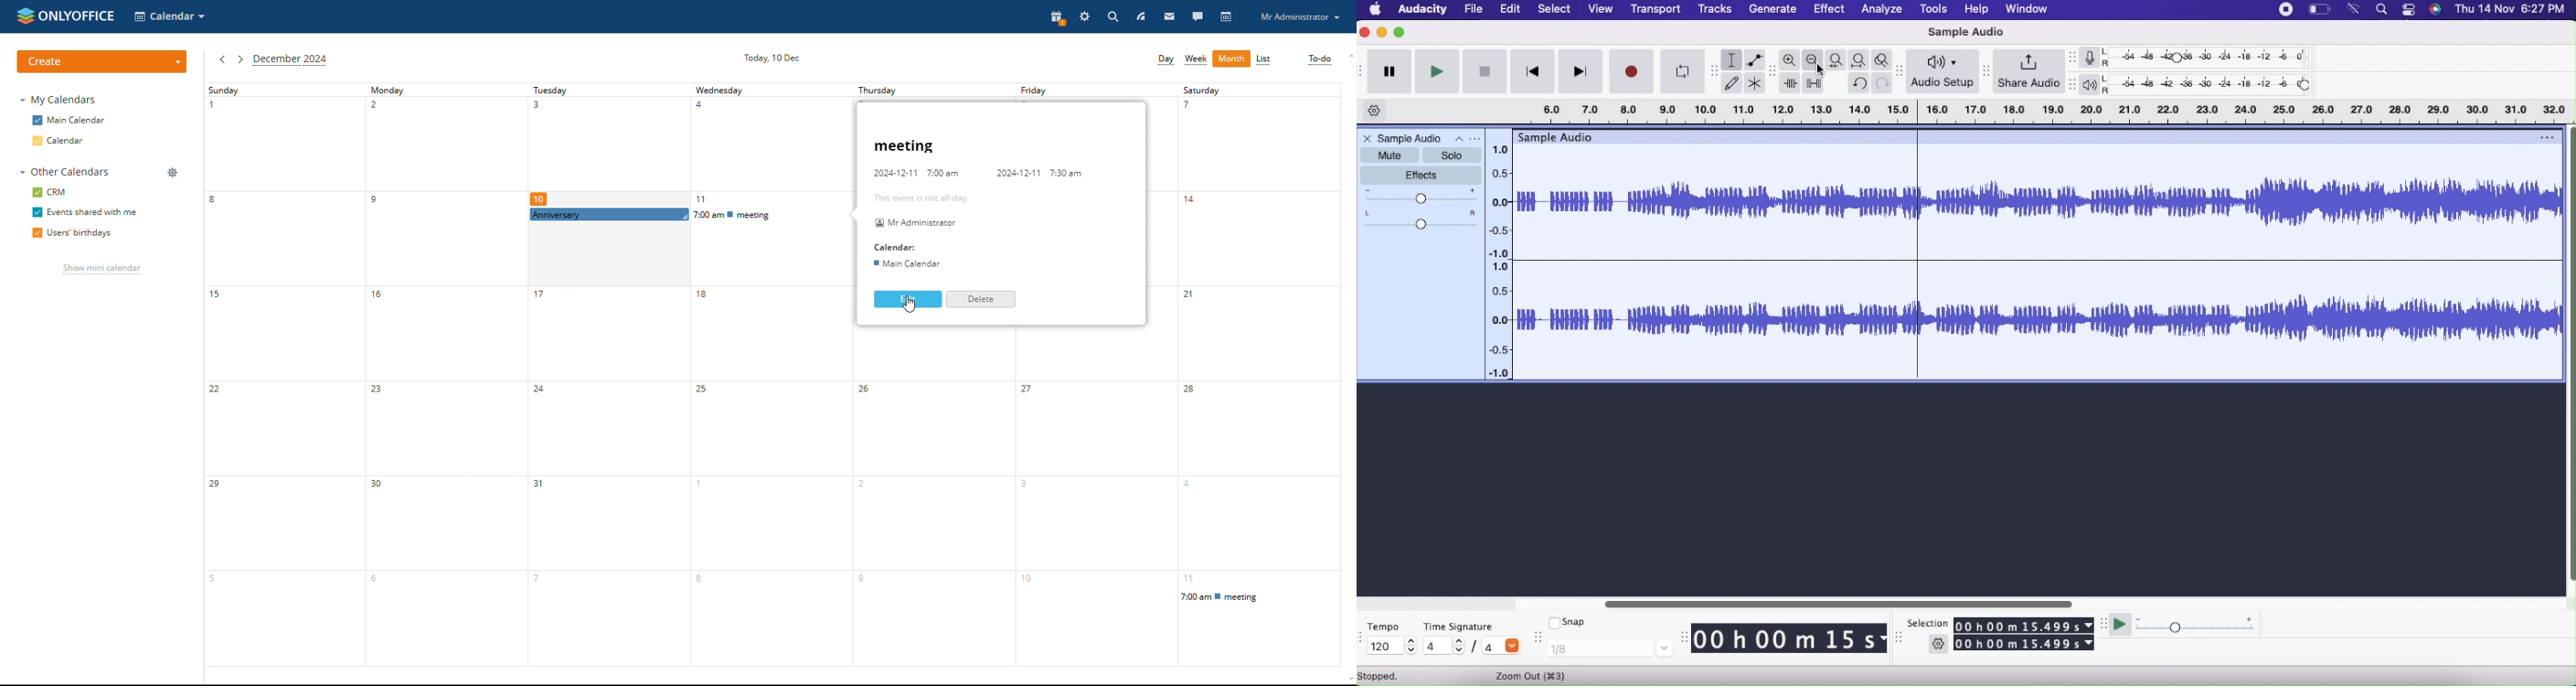 The image size is (2576, 700). Describe the element at coordinates (2094, 57) in the screenshot. I see `Record meter` at that location.